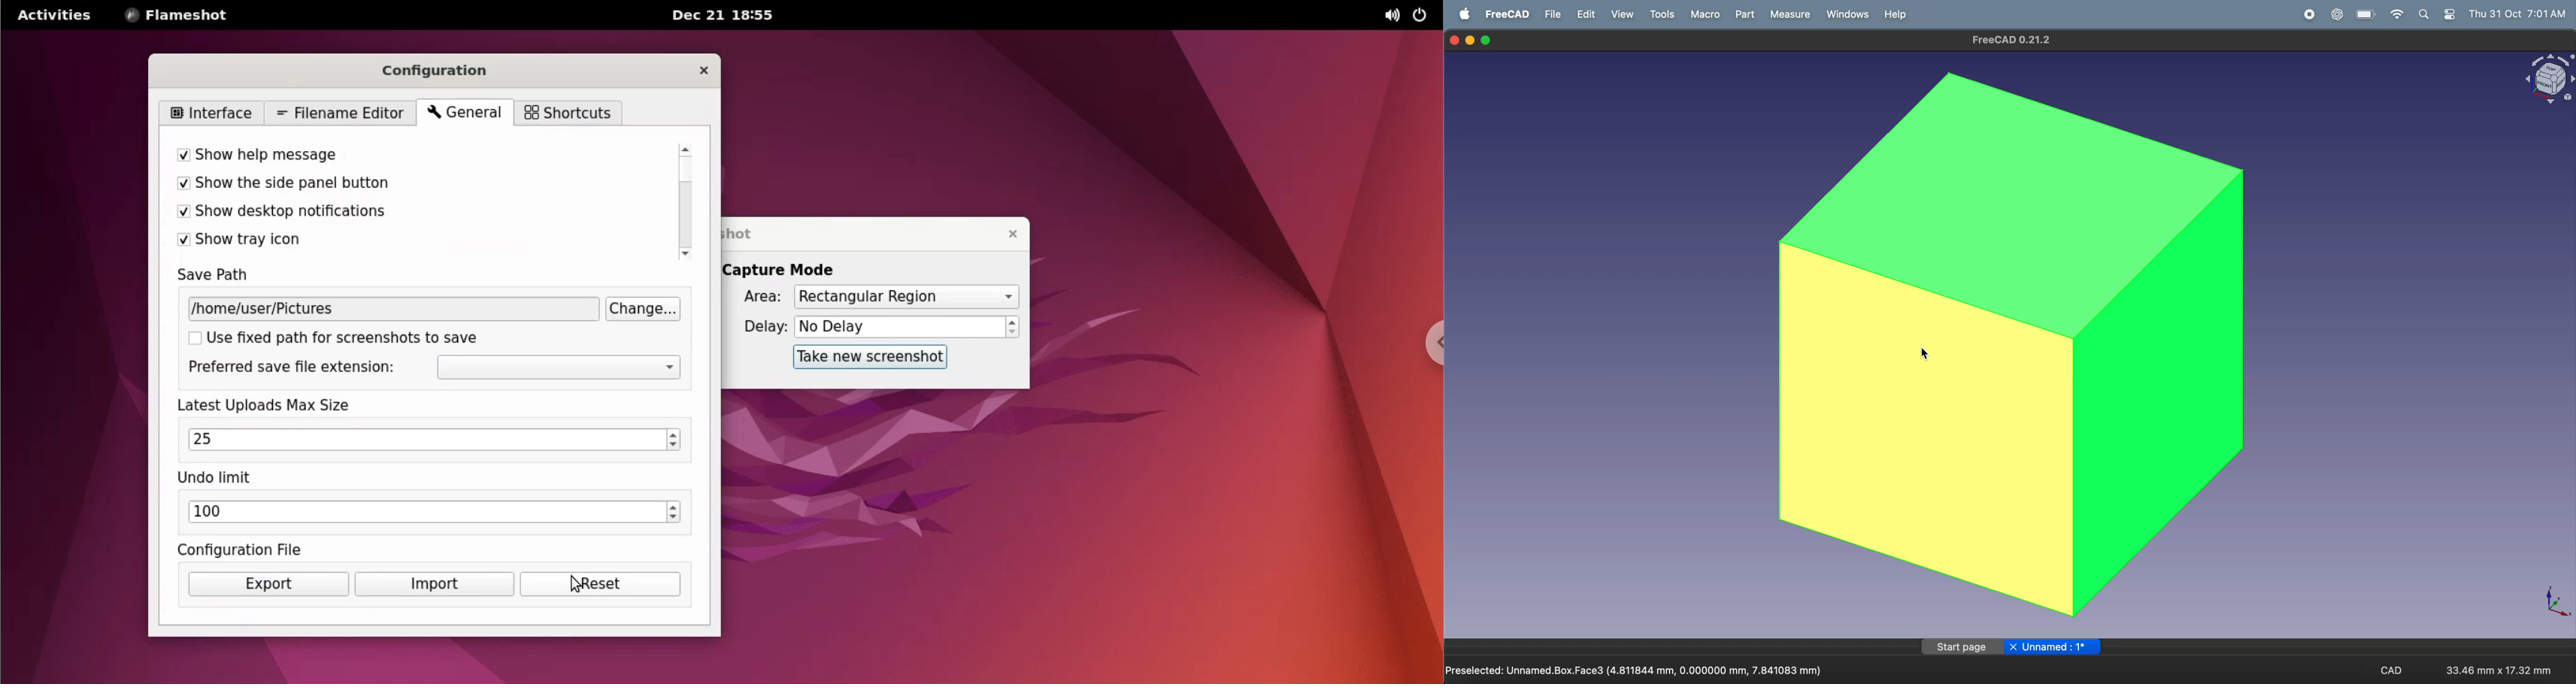  Describe the element at coordinates (1551, 14) in the screenshot. I see `file` at that location.